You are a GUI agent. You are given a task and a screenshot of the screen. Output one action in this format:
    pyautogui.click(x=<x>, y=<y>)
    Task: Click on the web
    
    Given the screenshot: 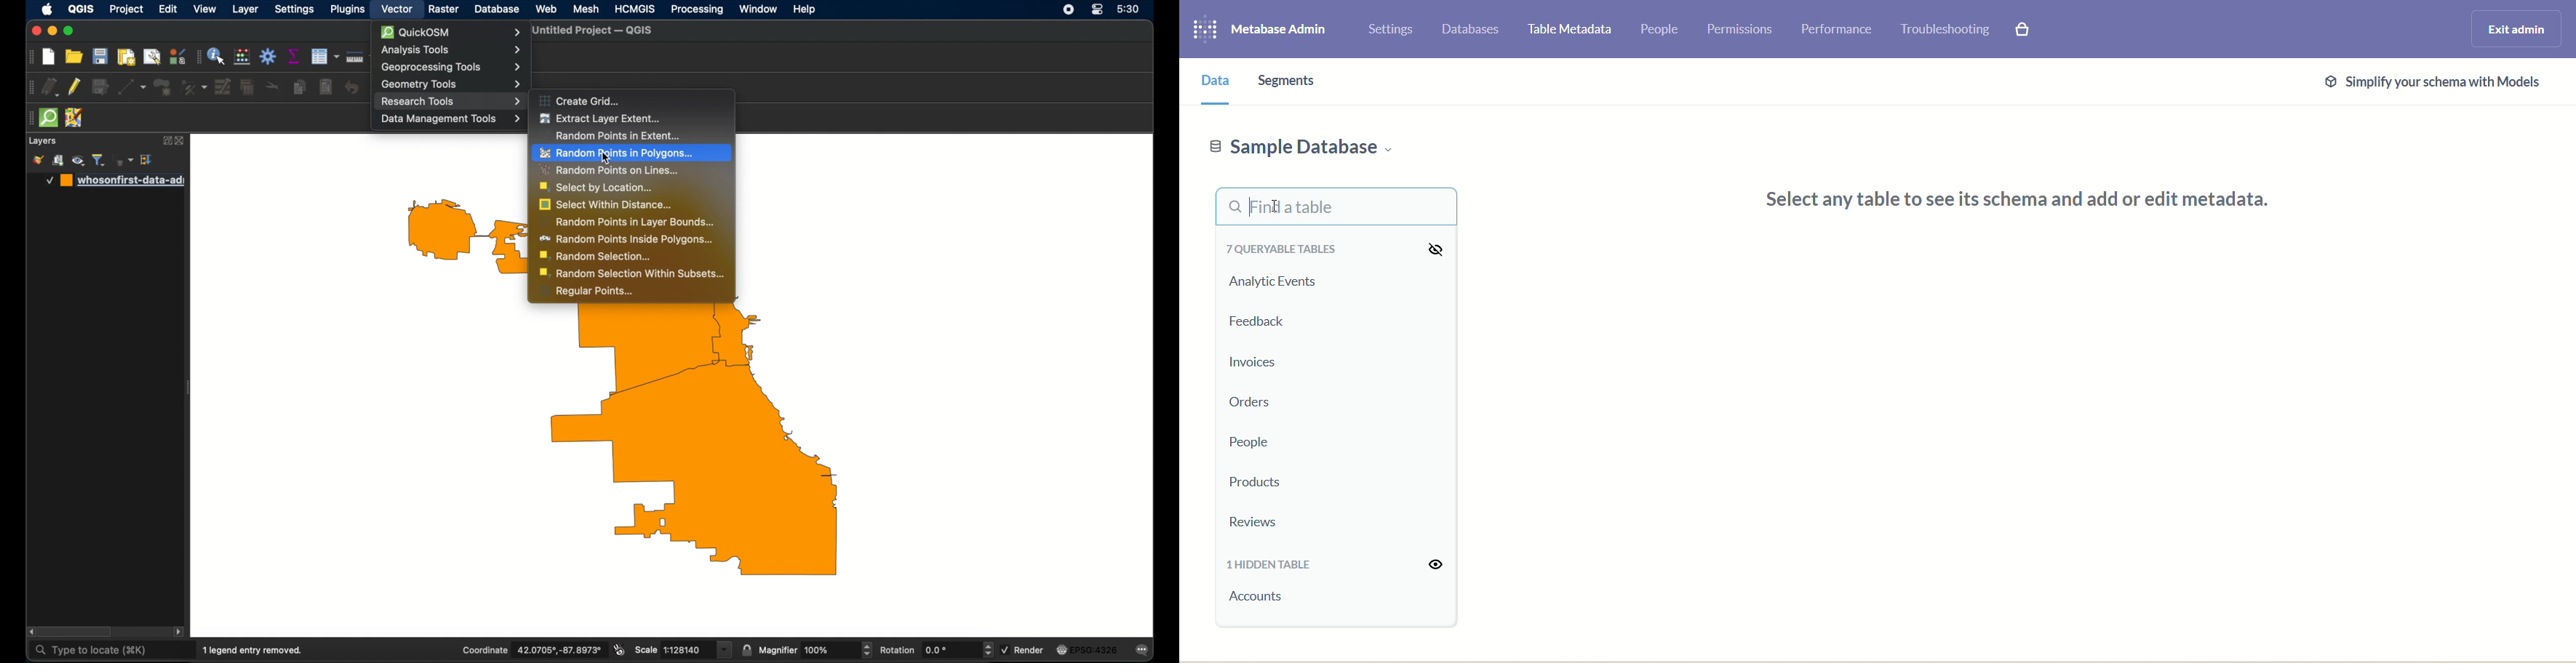 What is the action you would take?
    pyautogui.click(x=546, y=9)
    